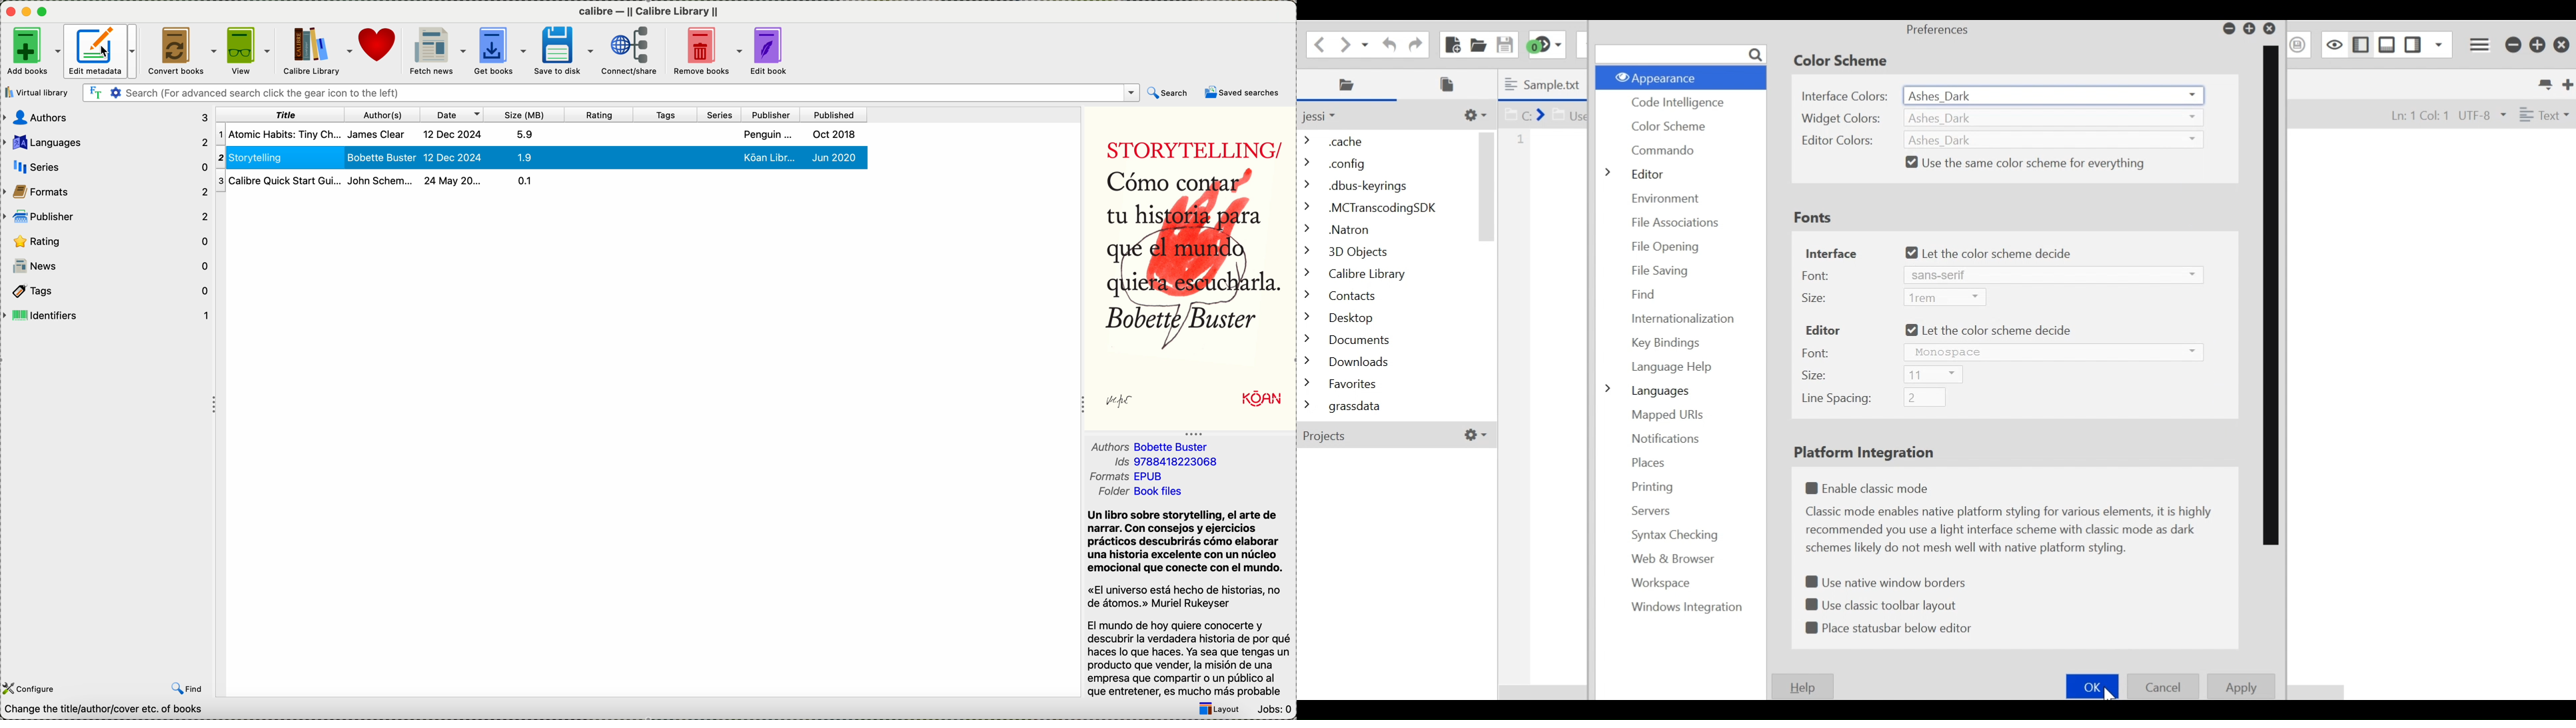 Image resolution: width=2576 pixels, height=728 pixels. Describe the element at coordinates (1670, 125) in the screenshot. I see `Color Scheme` at that location.